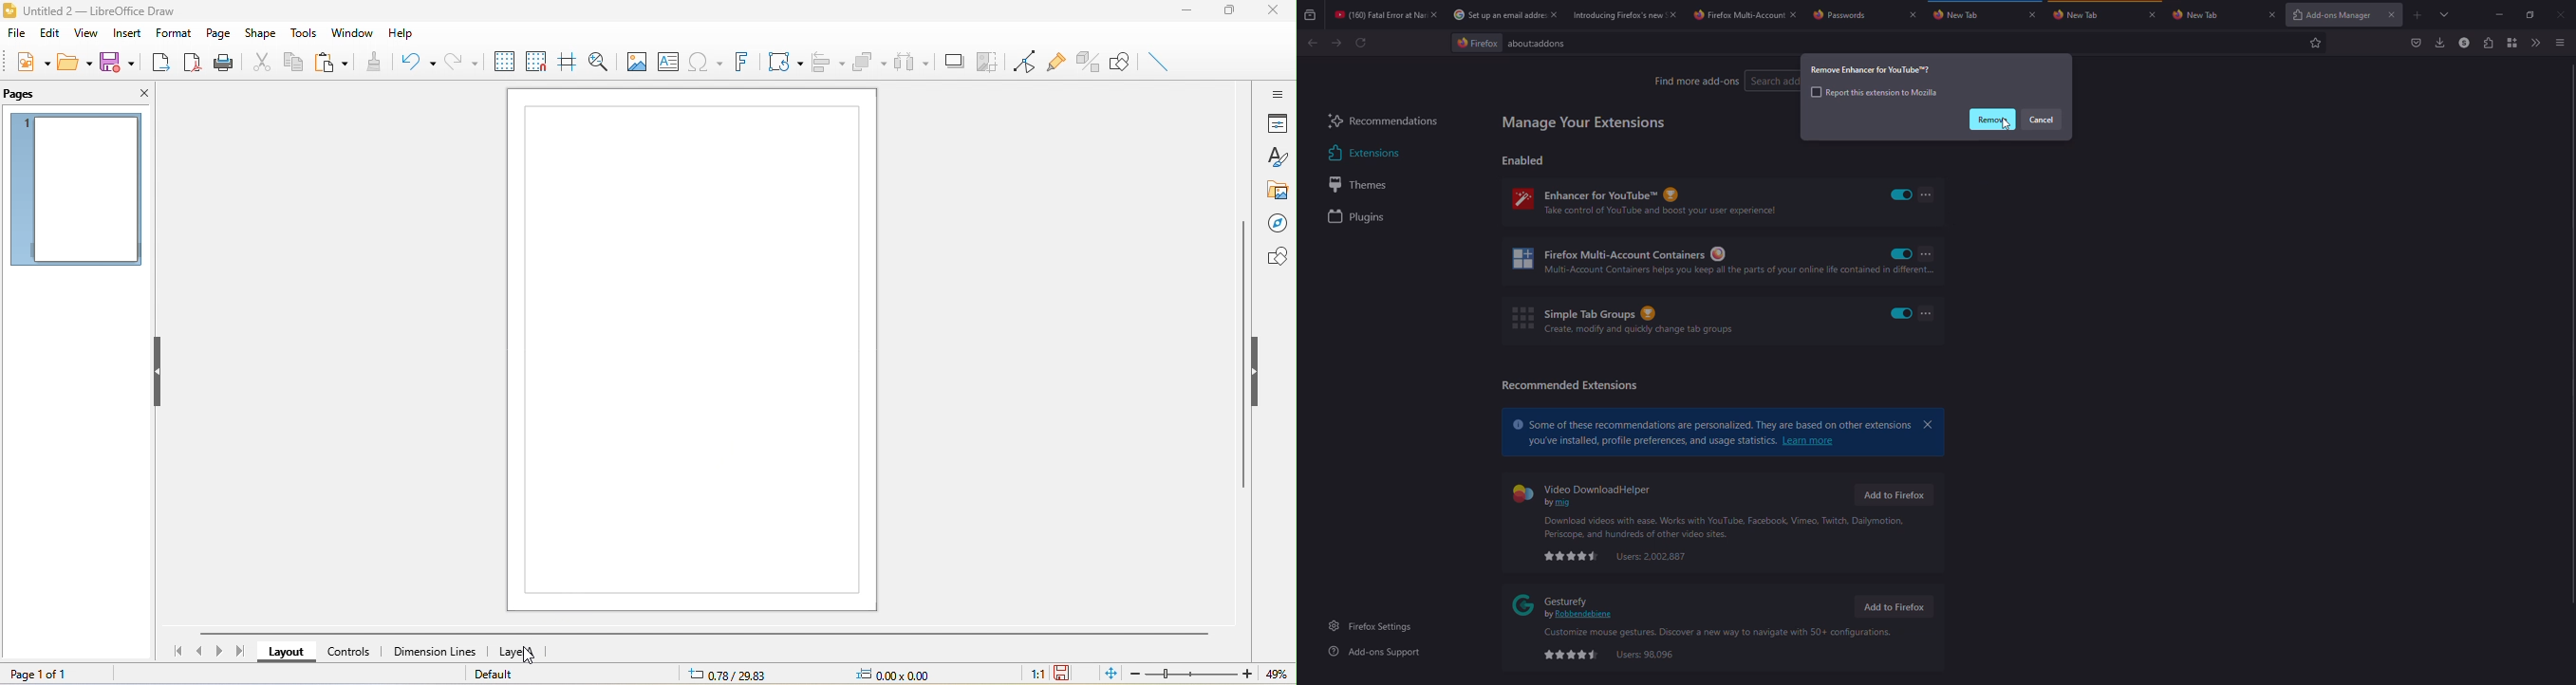 This screenshot has width=2576, height=700. What do you see at coordinates (2330, 16) in the screenshot?
I see `add-ons manager` at bounding box center [2330, 16].